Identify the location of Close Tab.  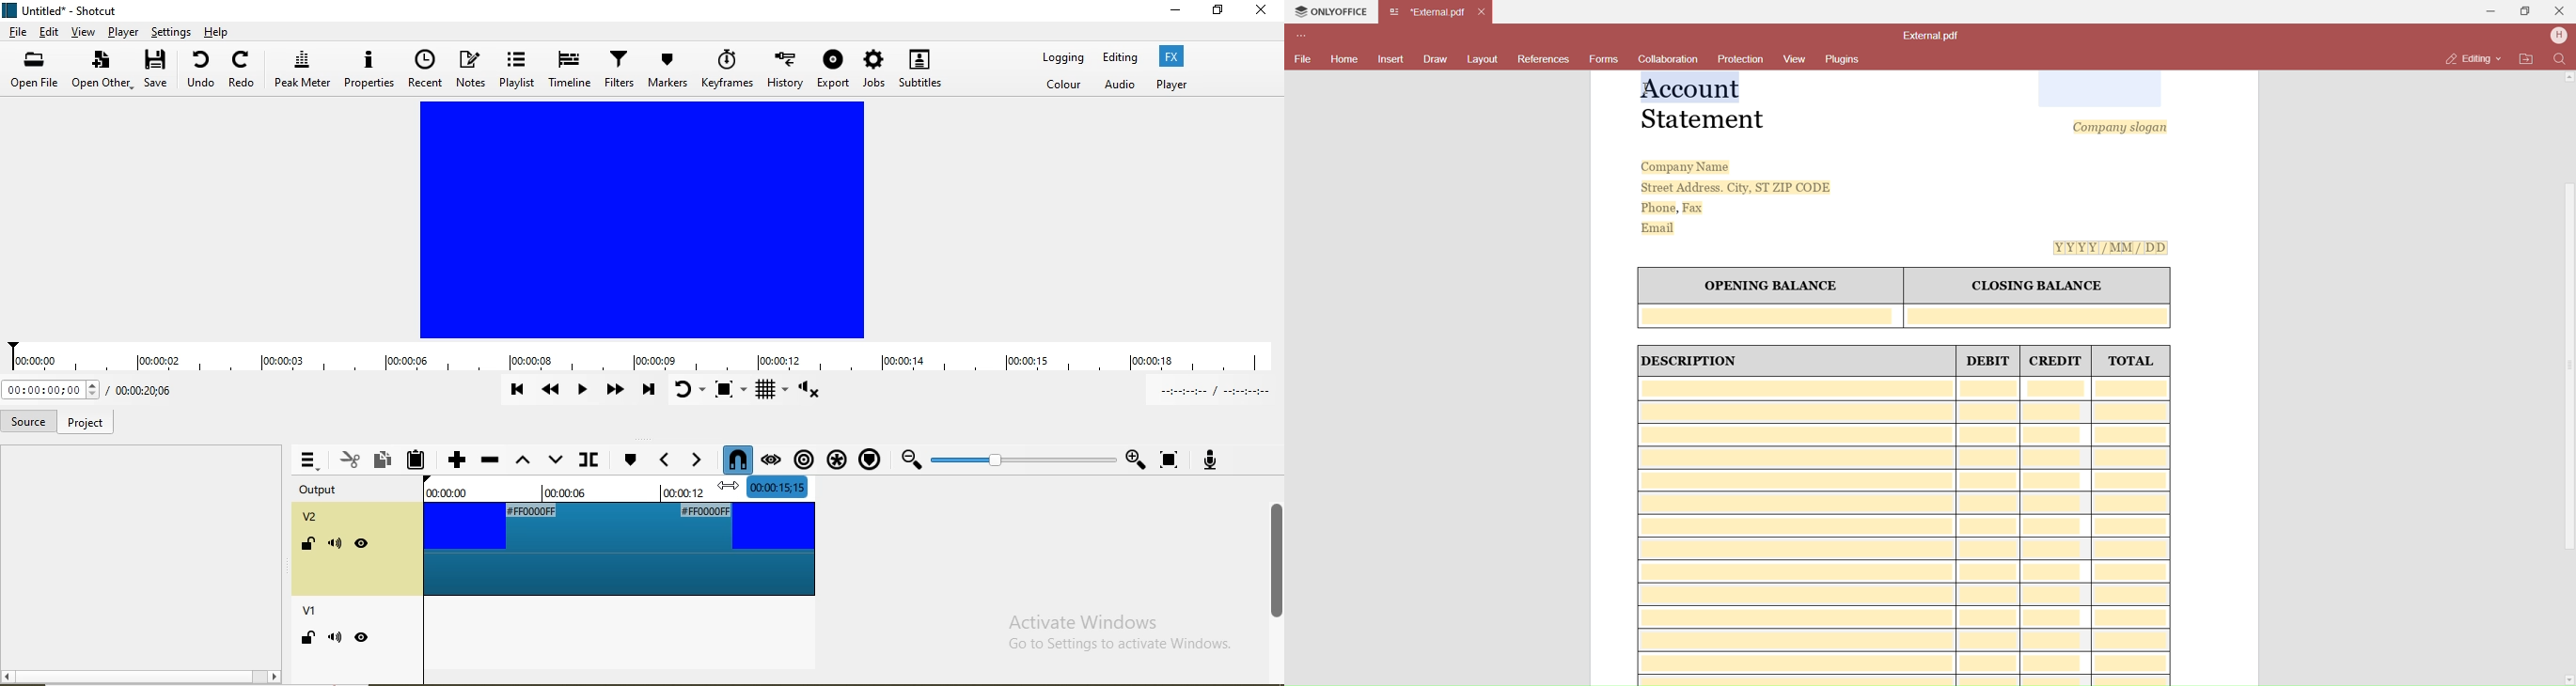
(1486, 11).